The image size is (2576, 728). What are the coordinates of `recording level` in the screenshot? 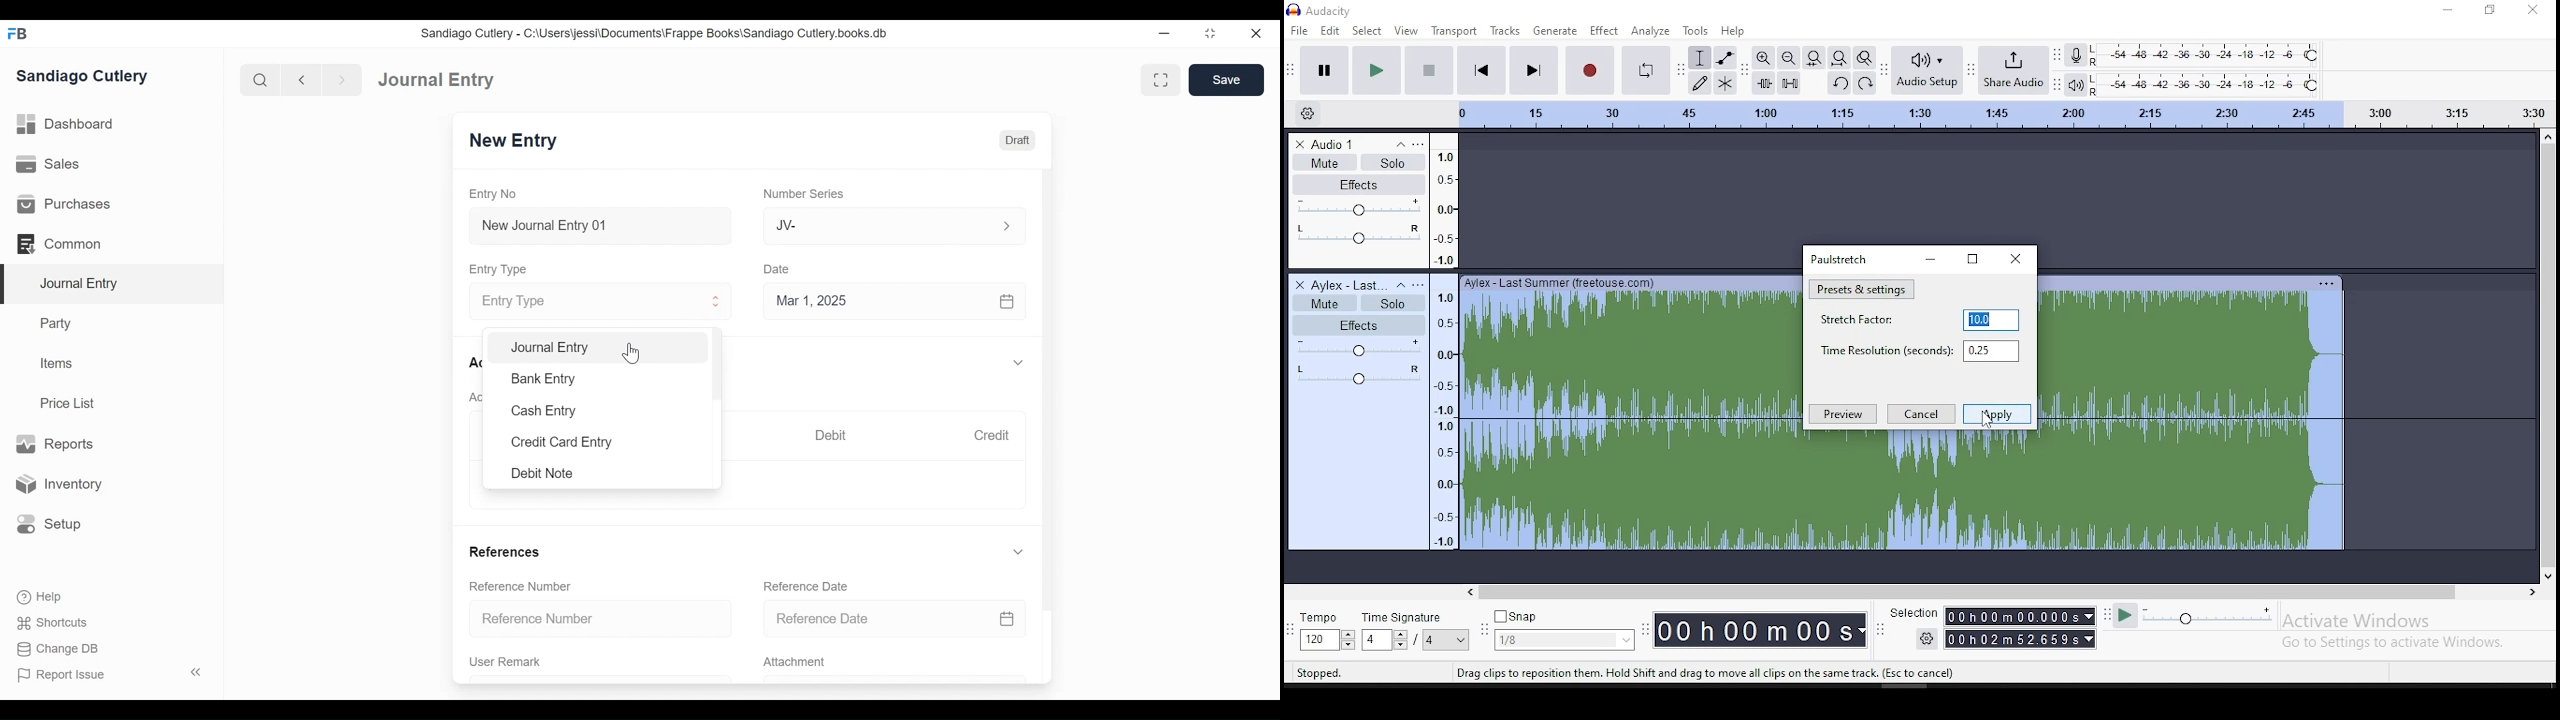 It's located at (2208, 56).